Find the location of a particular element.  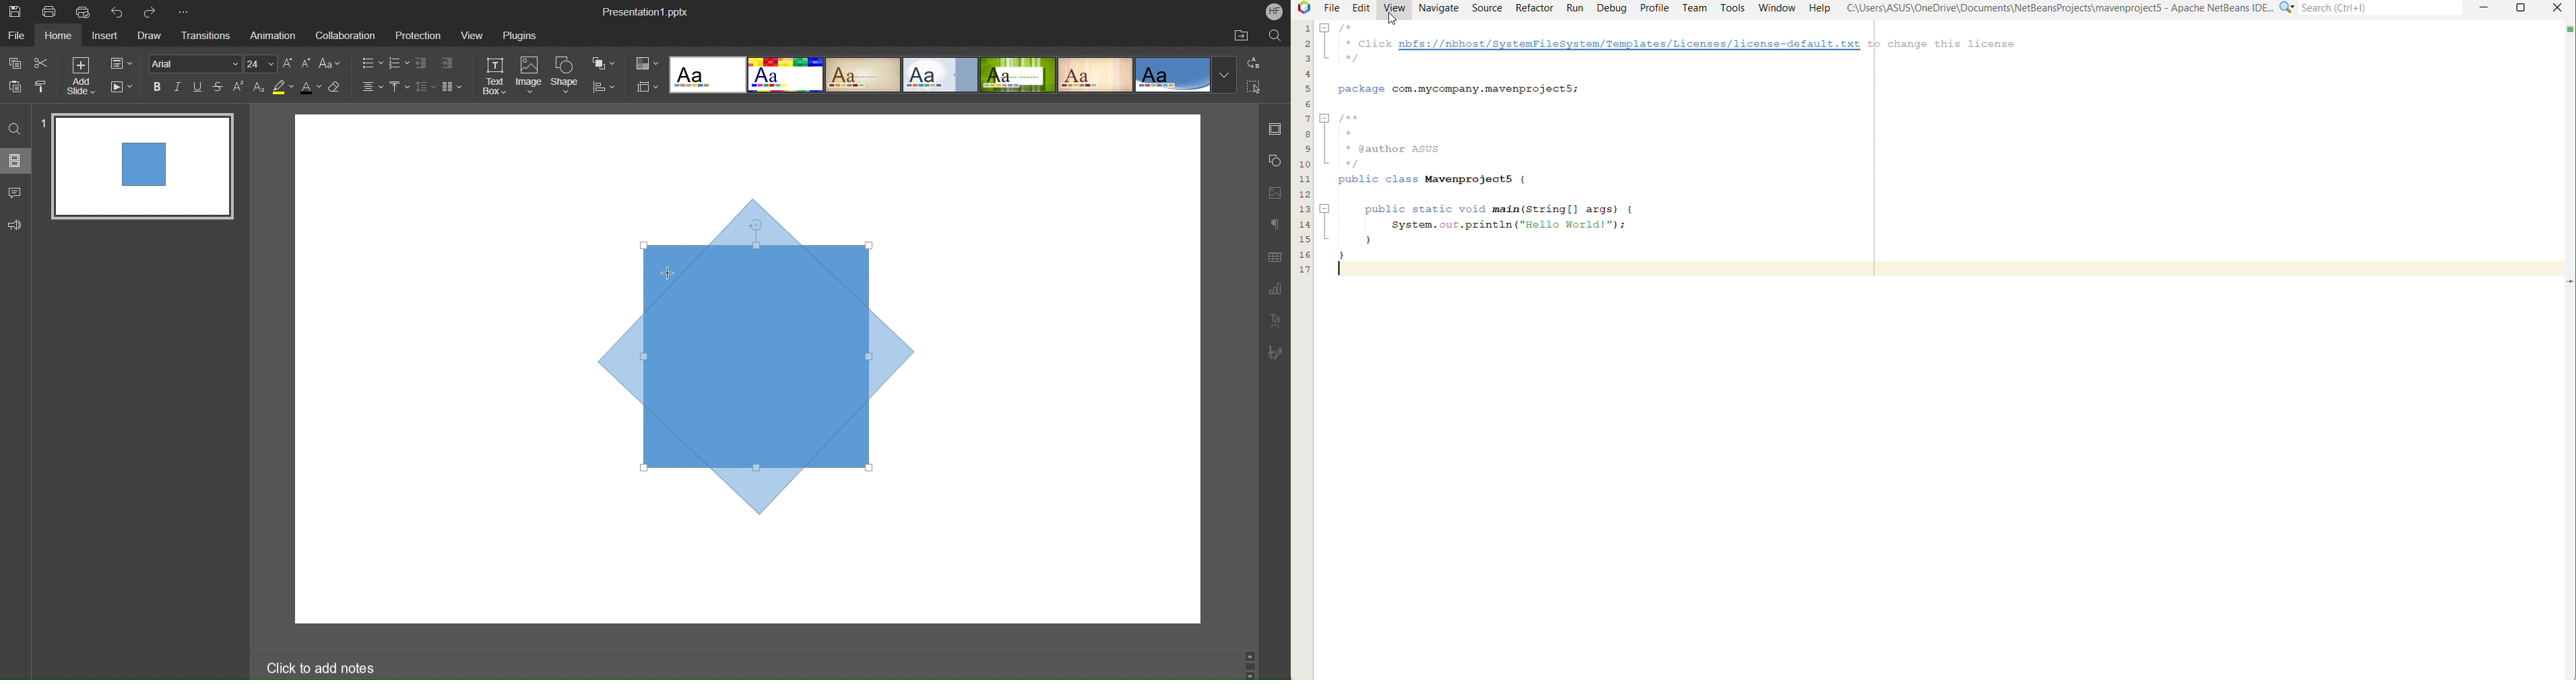

Account is located at coordinates (1273, 13).